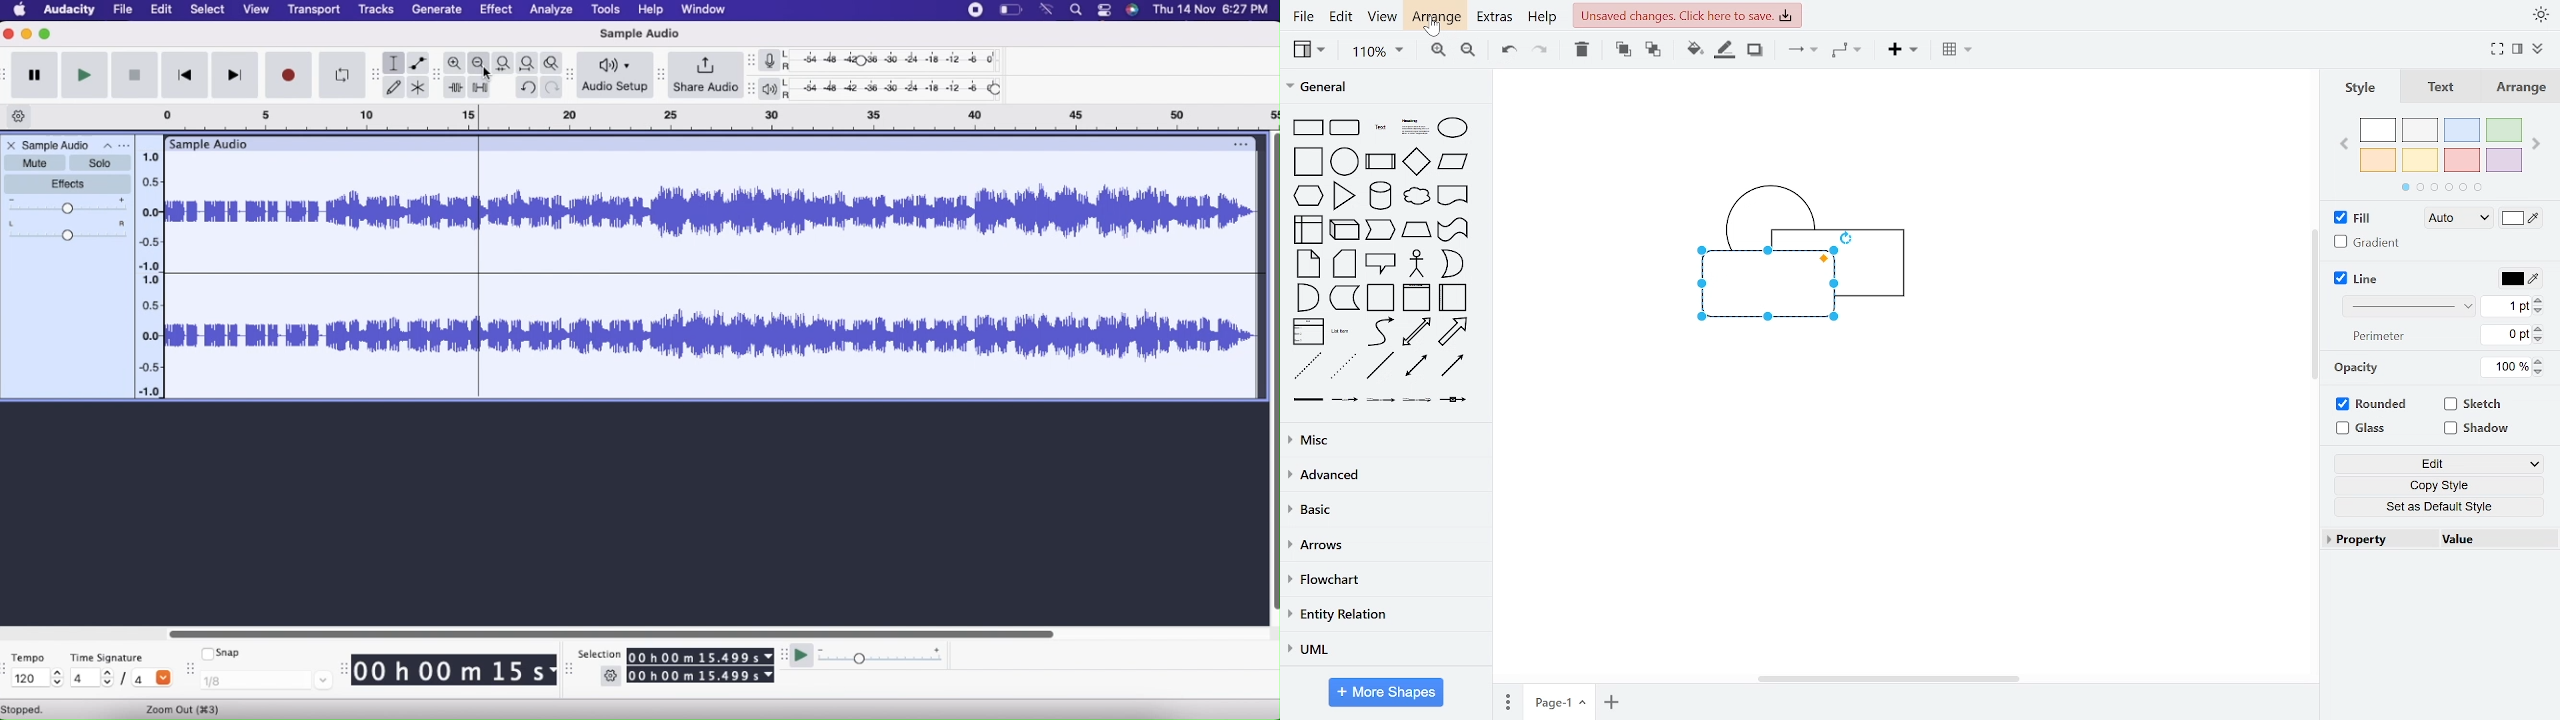  Describe the element at coordinates (1012, 12) in the screenshot. I see `battery` at that location.